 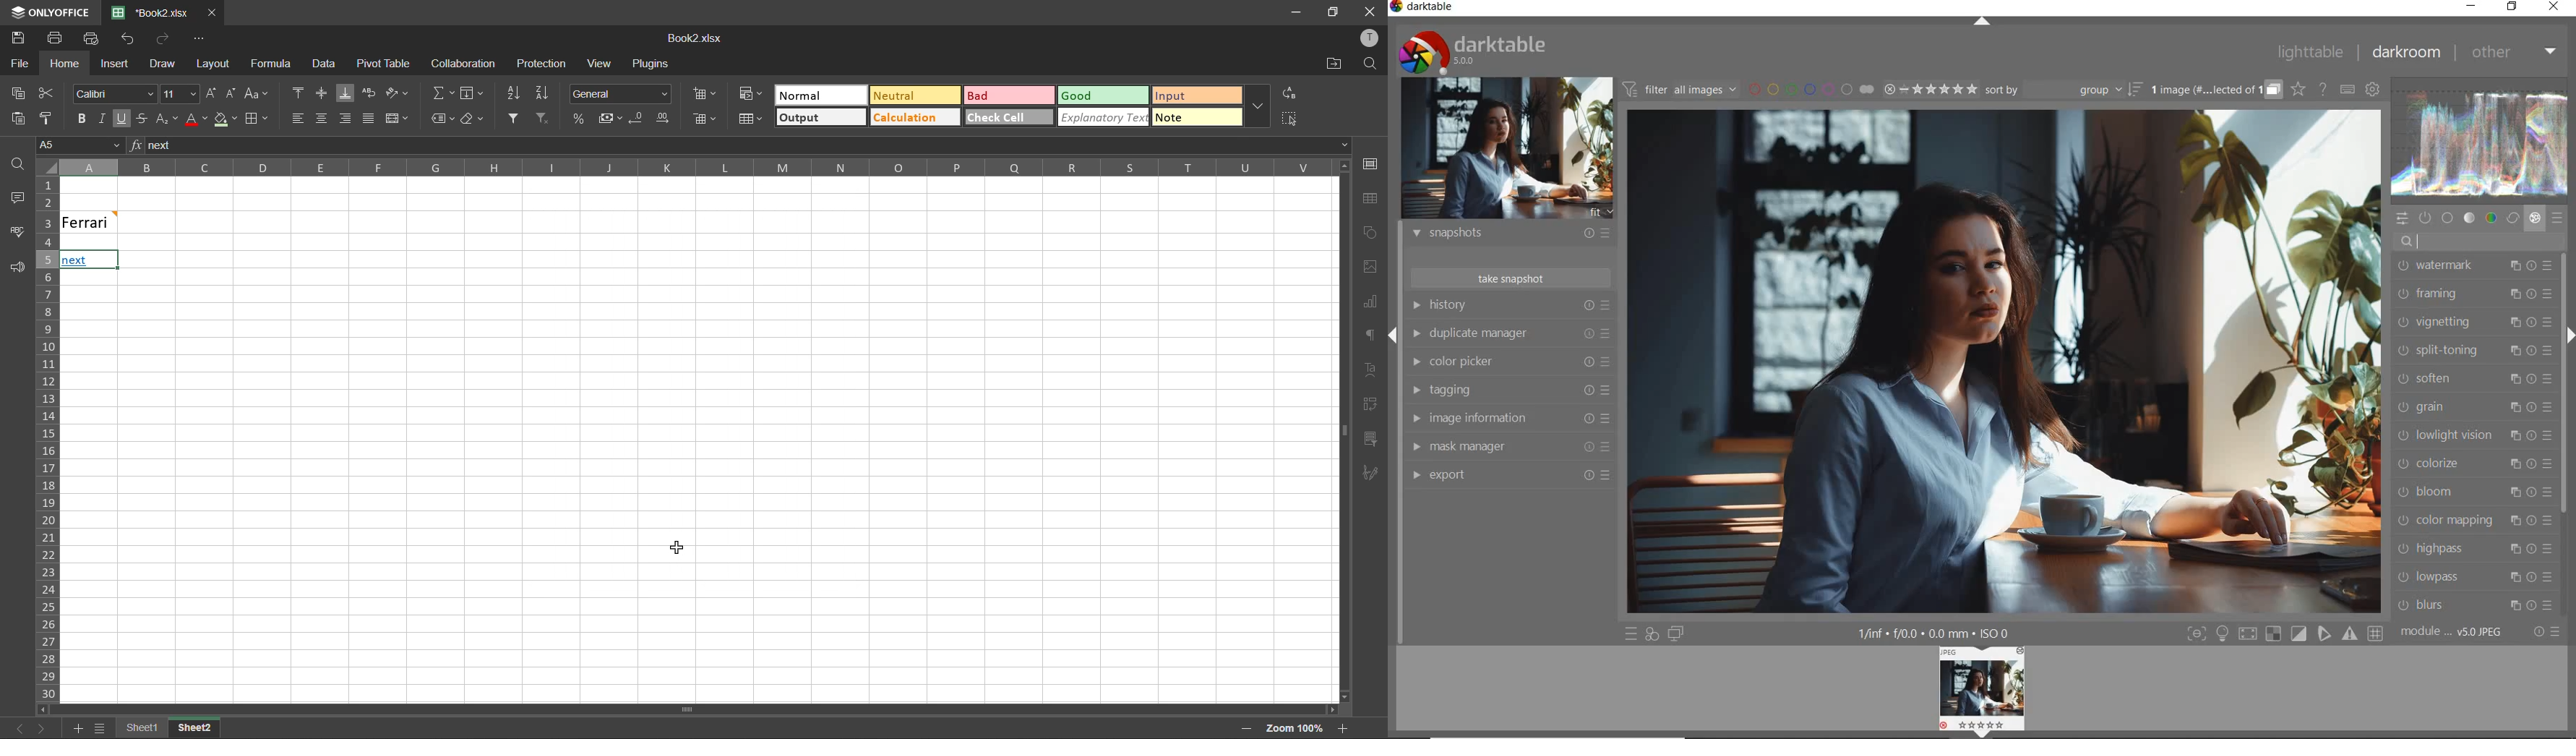 What do you see at coordinates (398, 91) in the screenshot?
I see `orientation` at bounding box center [398, 91].